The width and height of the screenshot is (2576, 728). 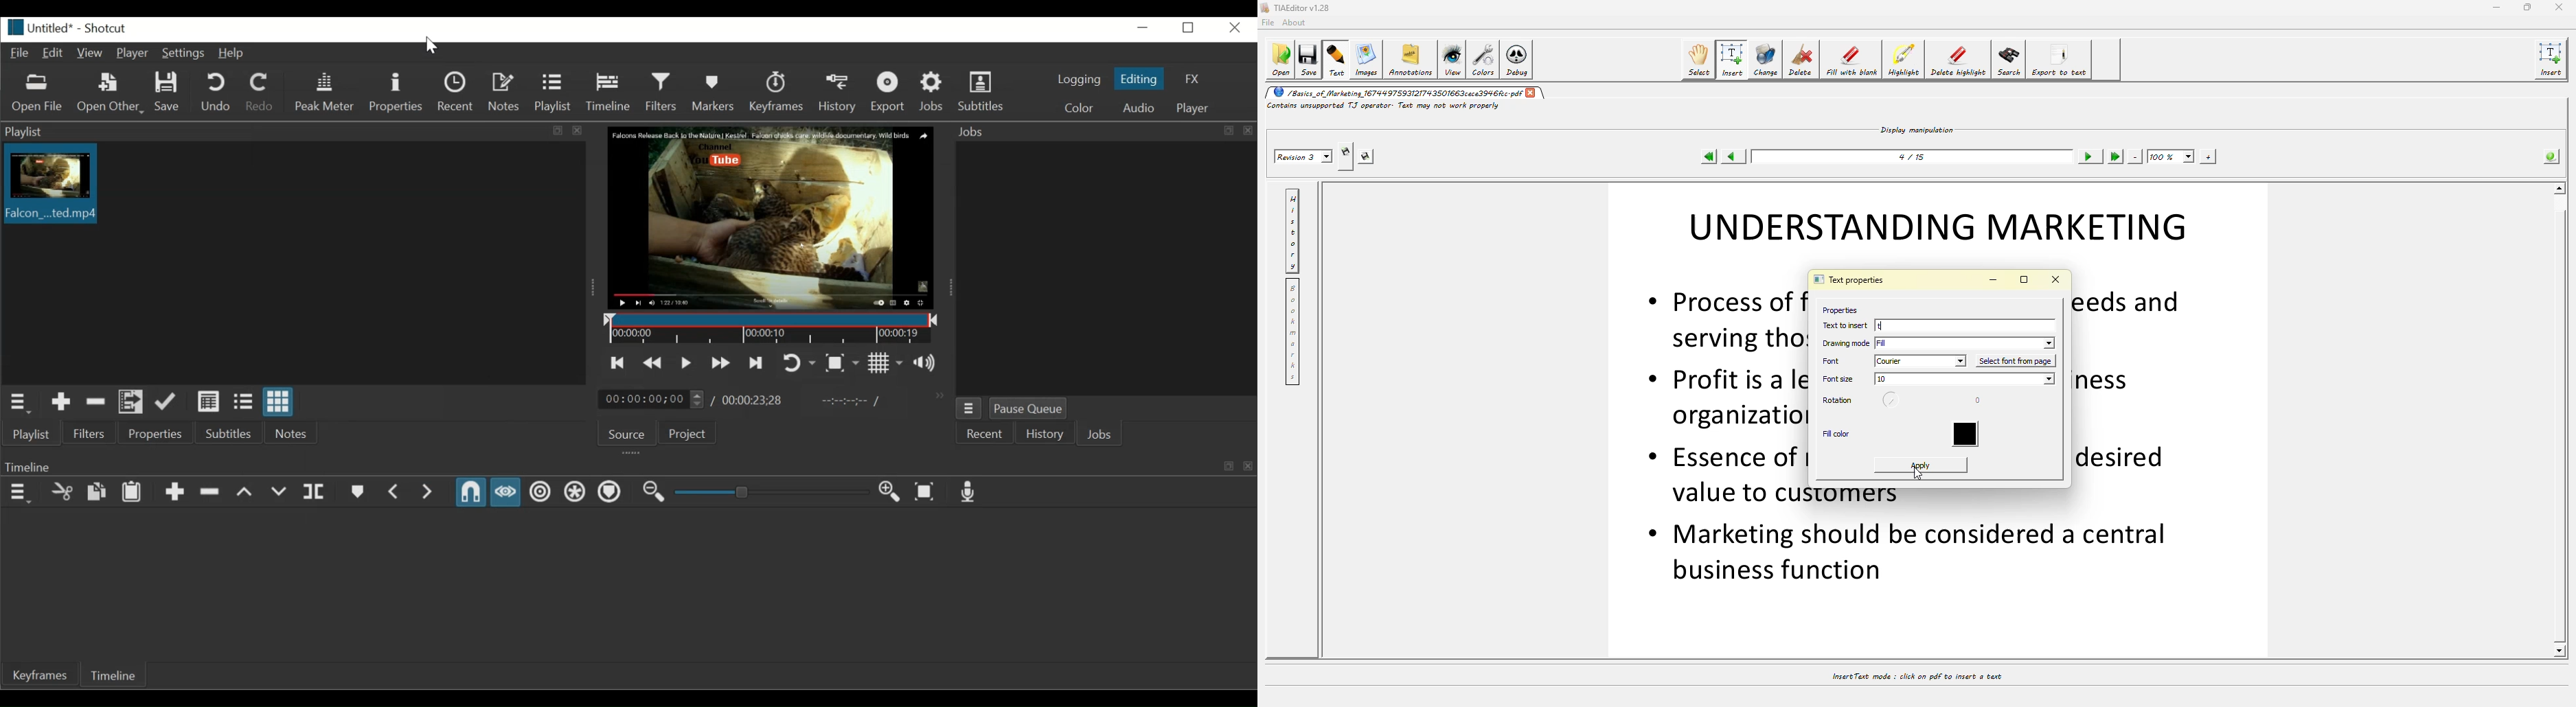 What do you see at coordinates (772, 492) in the screenshot?
I see `Adjust Slider Zoom Timeline` at bounding box center [772, 492].